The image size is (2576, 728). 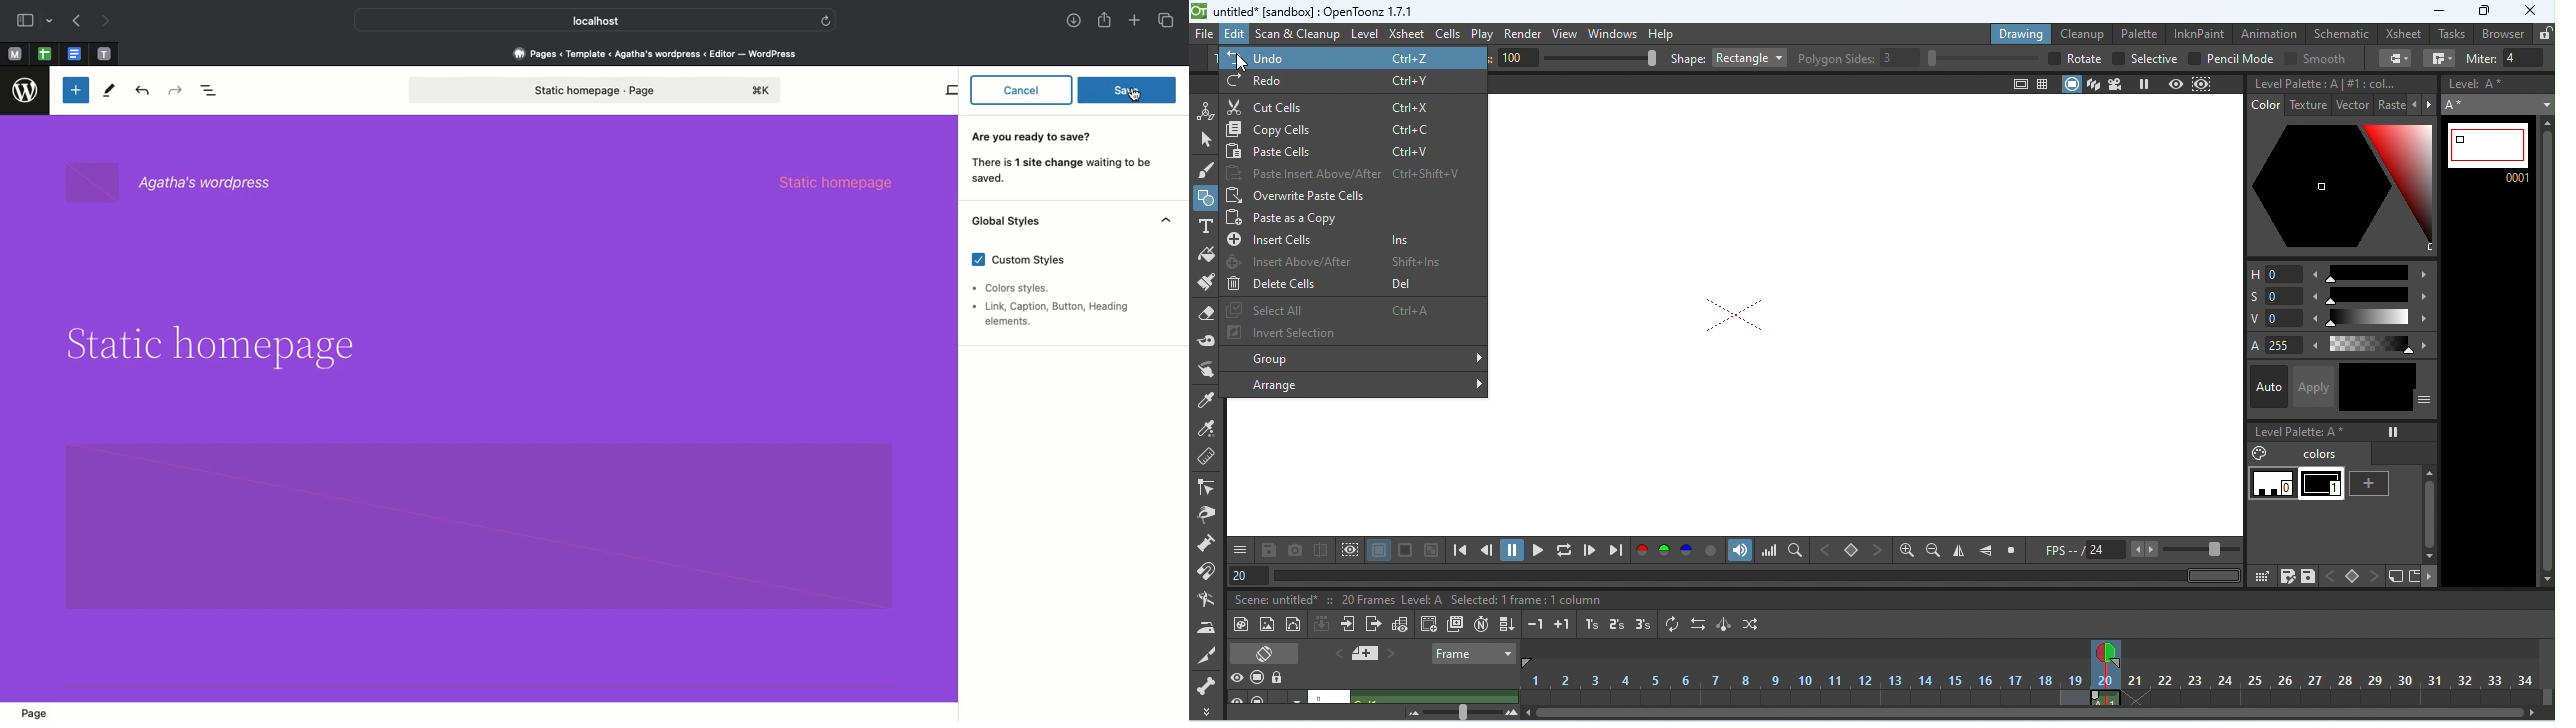 I want to click on copy cells, so click(x=1352, y=129).